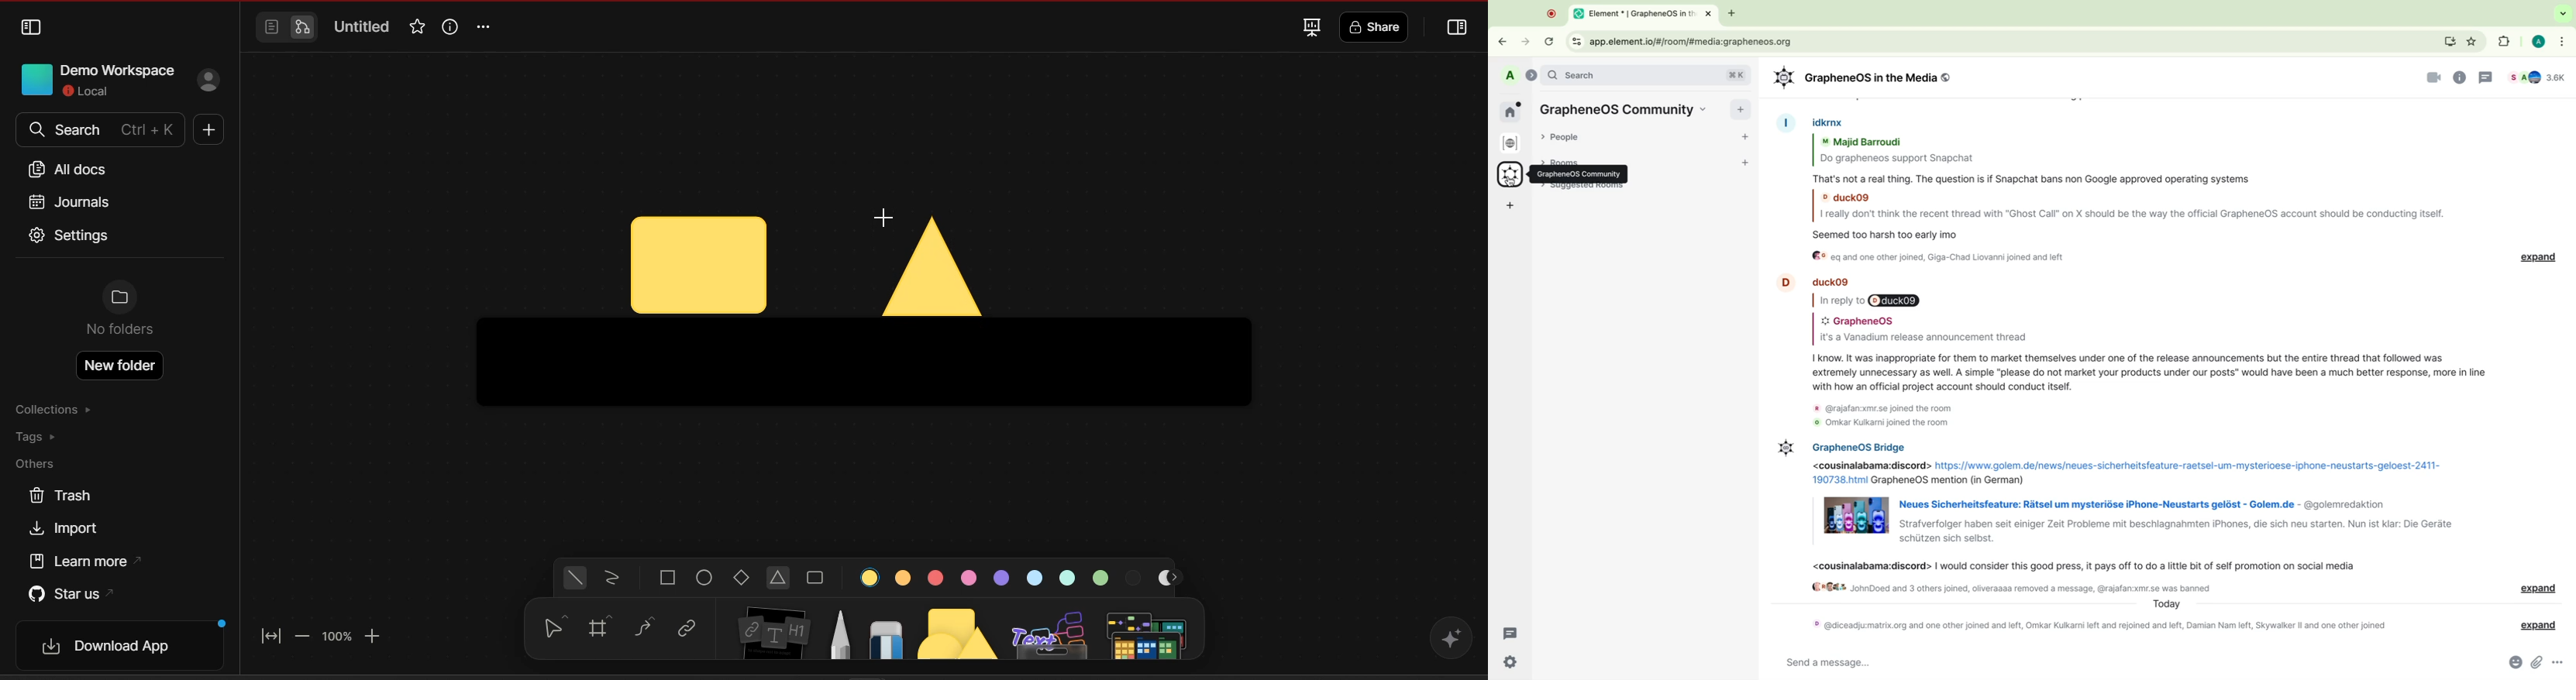 The width and height of the screenshot is (2576, 700). I want to click on threads, so click(1511, 632).